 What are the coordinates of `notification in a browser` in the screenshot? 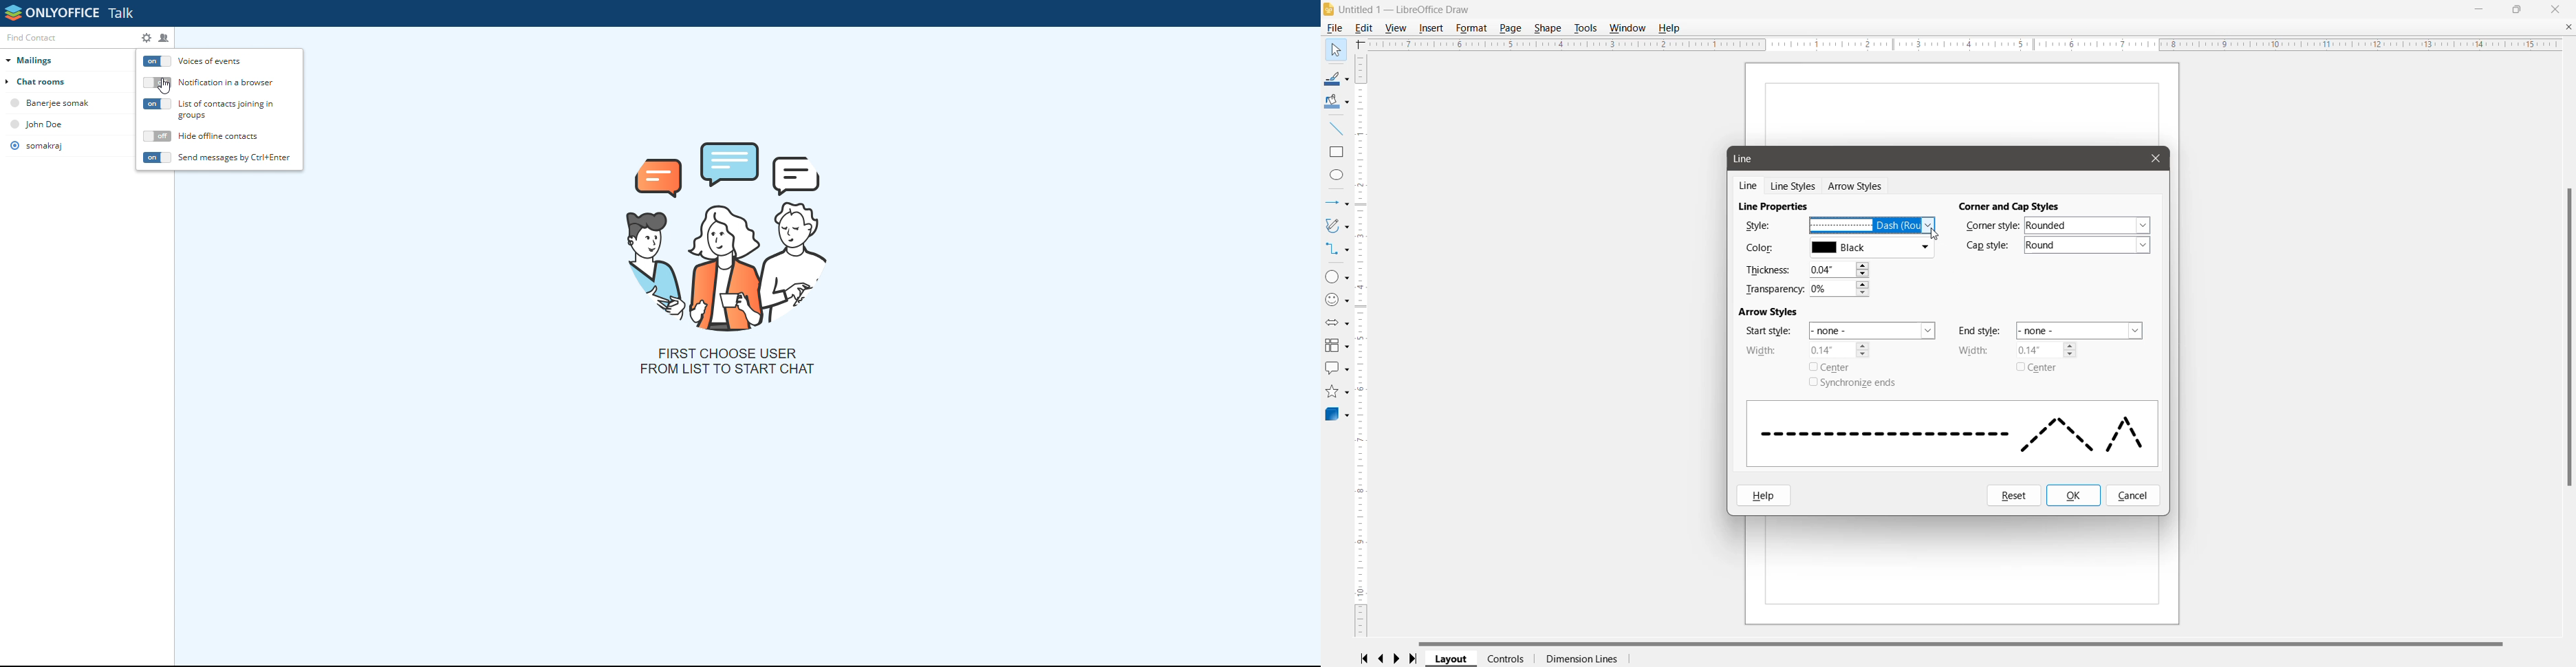 It's located at (227, 83).